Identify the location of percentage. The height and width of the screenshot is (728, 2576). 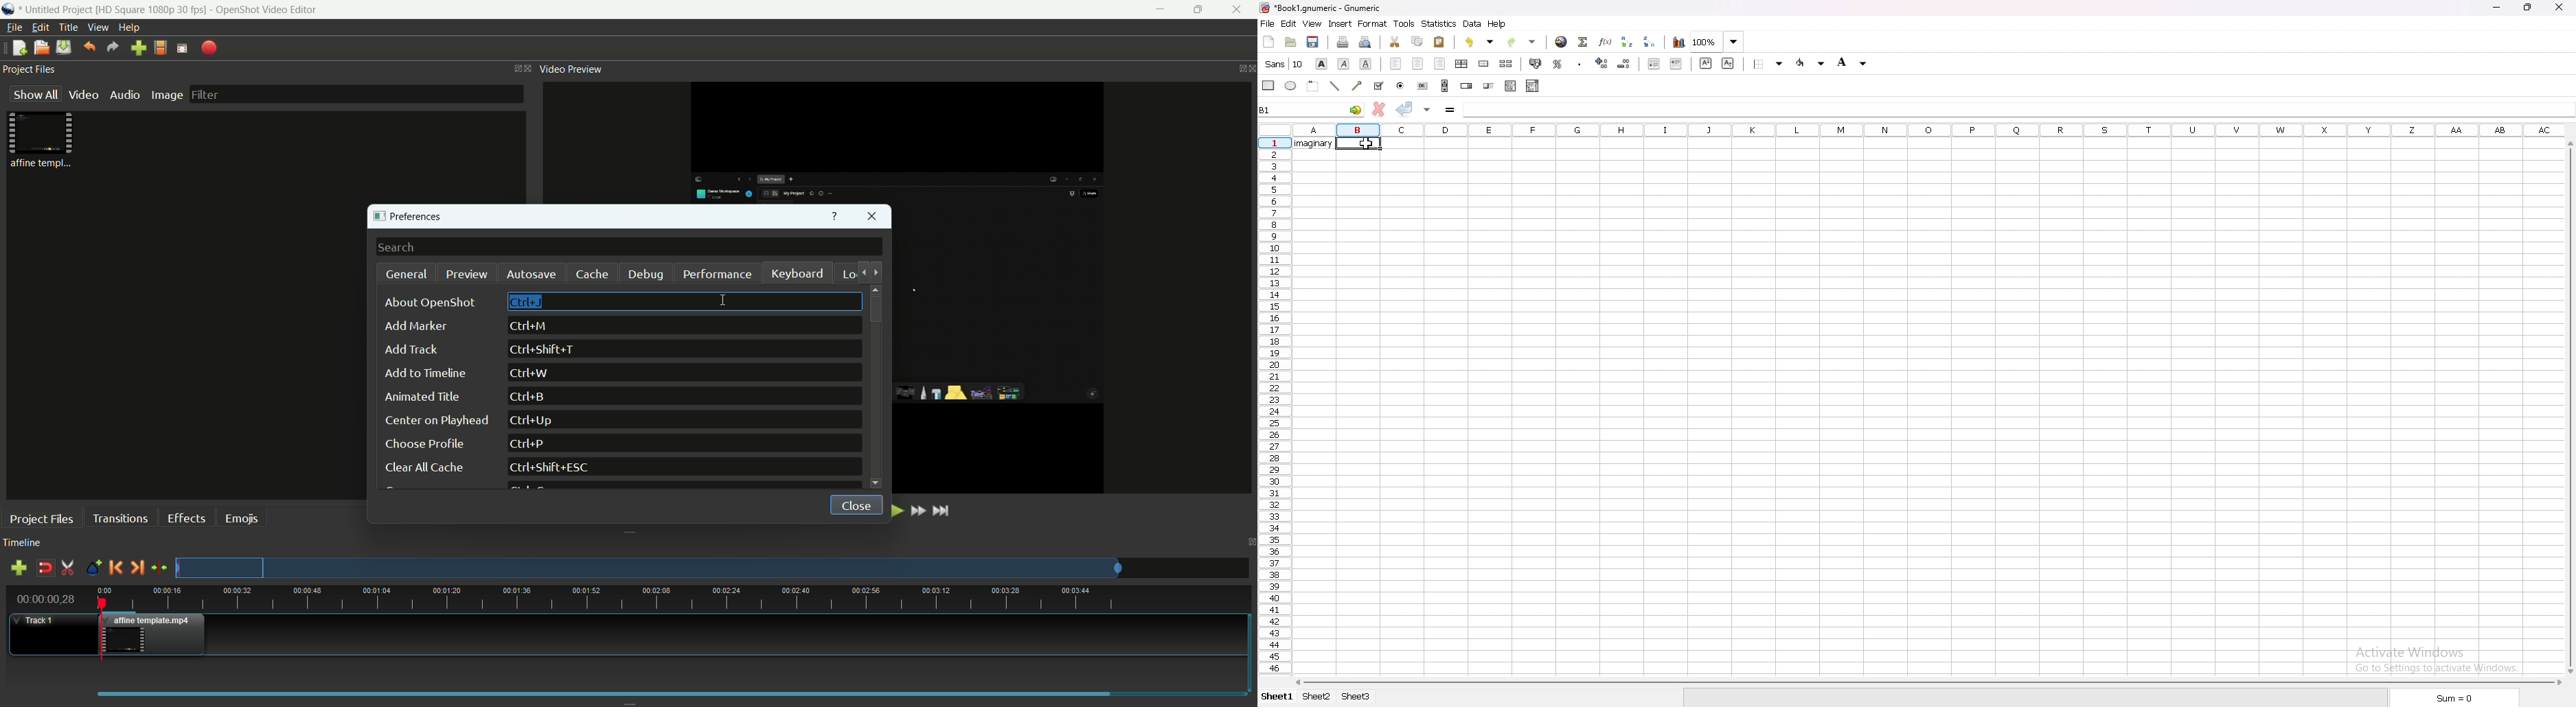
(1558, 64).